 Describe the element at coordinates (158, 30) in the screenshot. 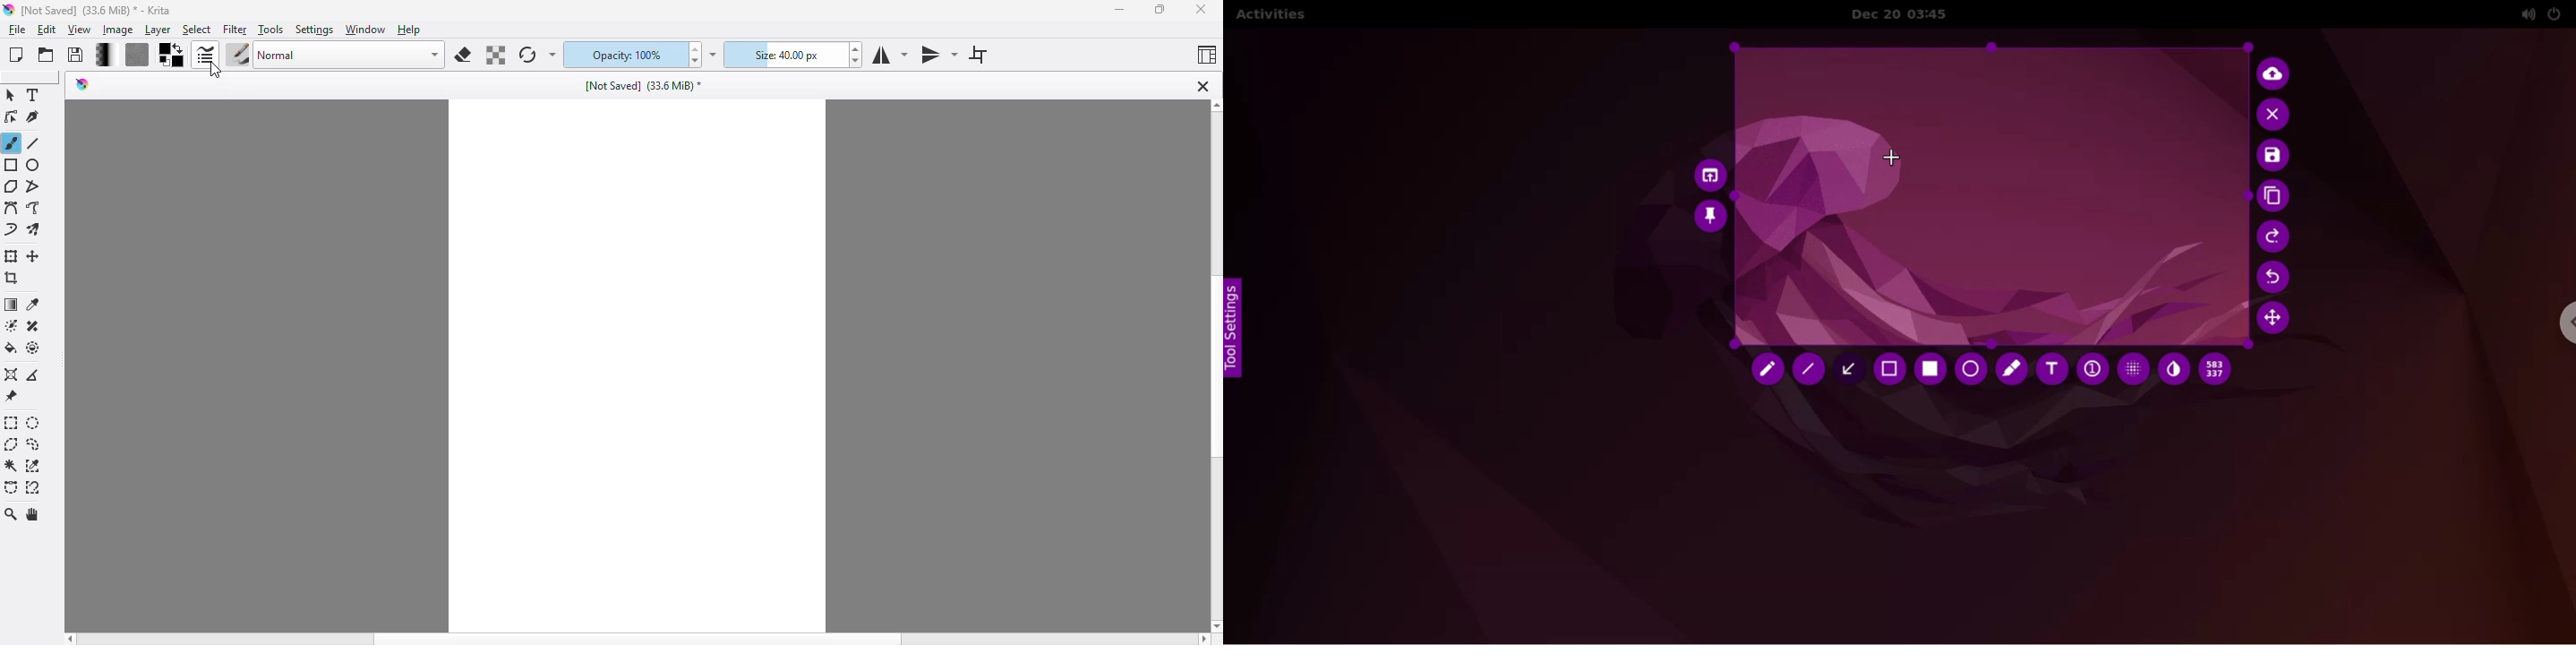

I see `layer` at that location.